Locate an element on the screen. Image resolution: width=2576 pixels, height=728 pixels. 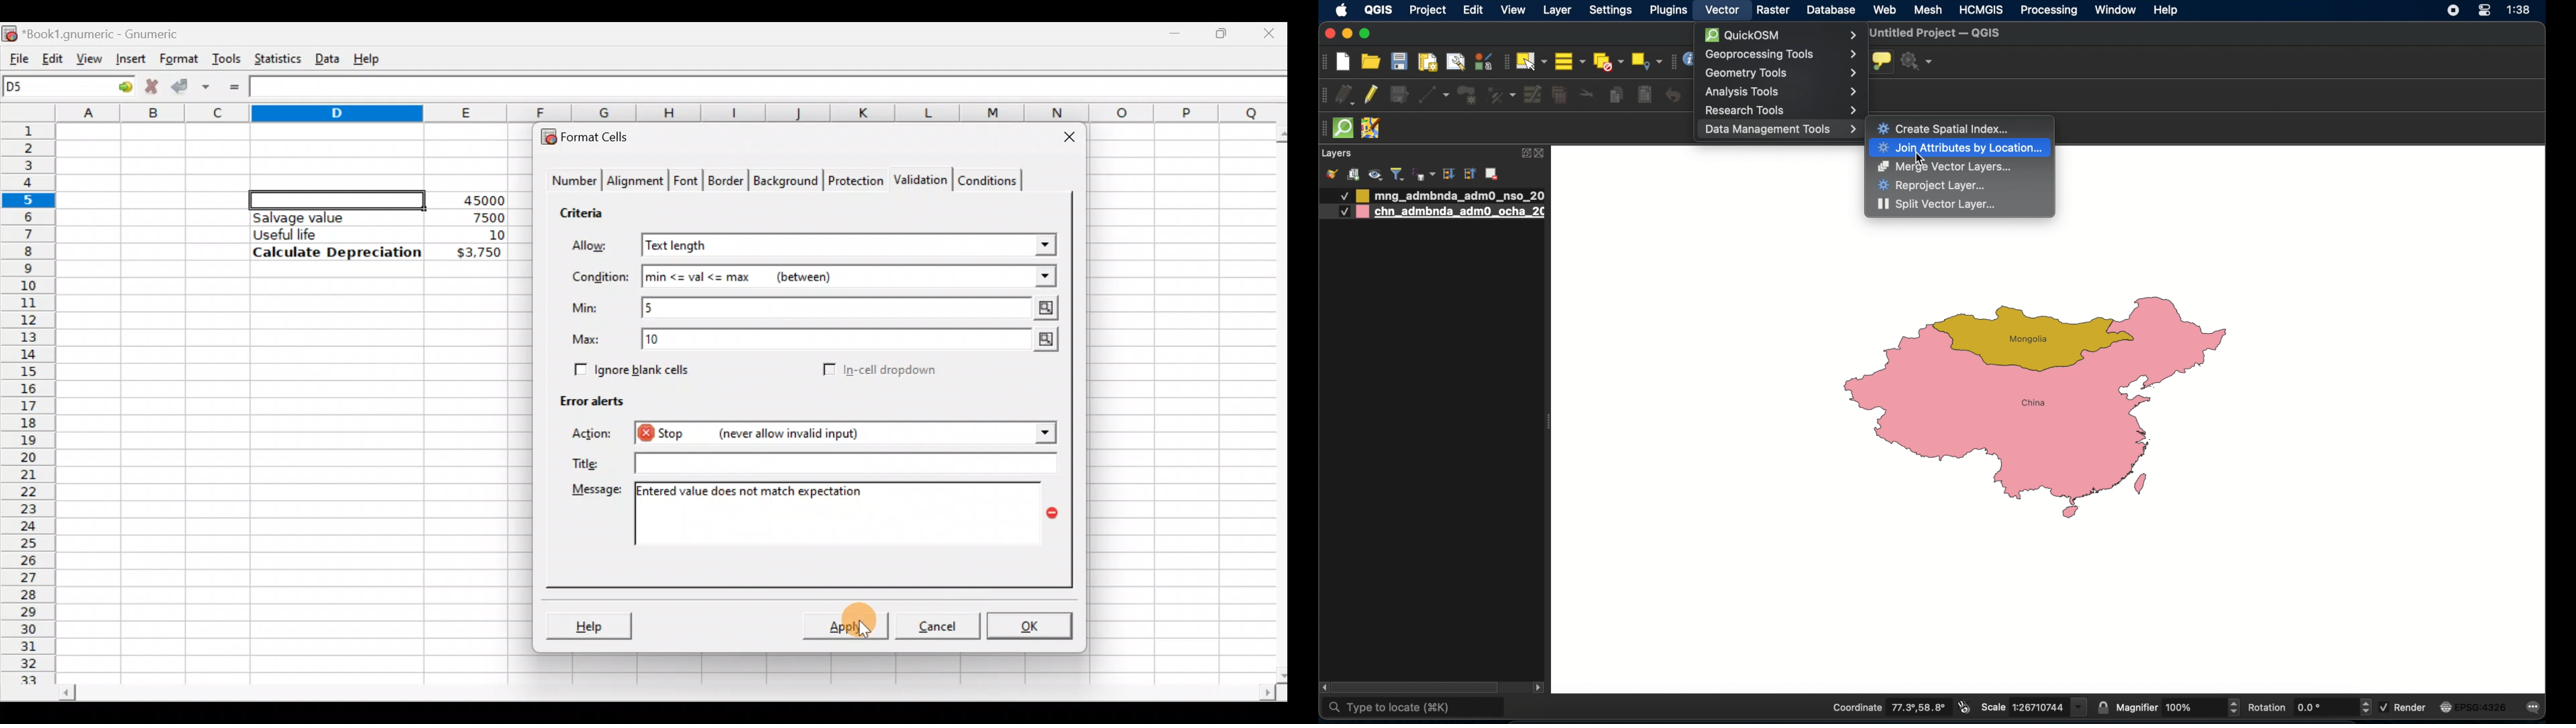
File is located at coordinates (15, 56).